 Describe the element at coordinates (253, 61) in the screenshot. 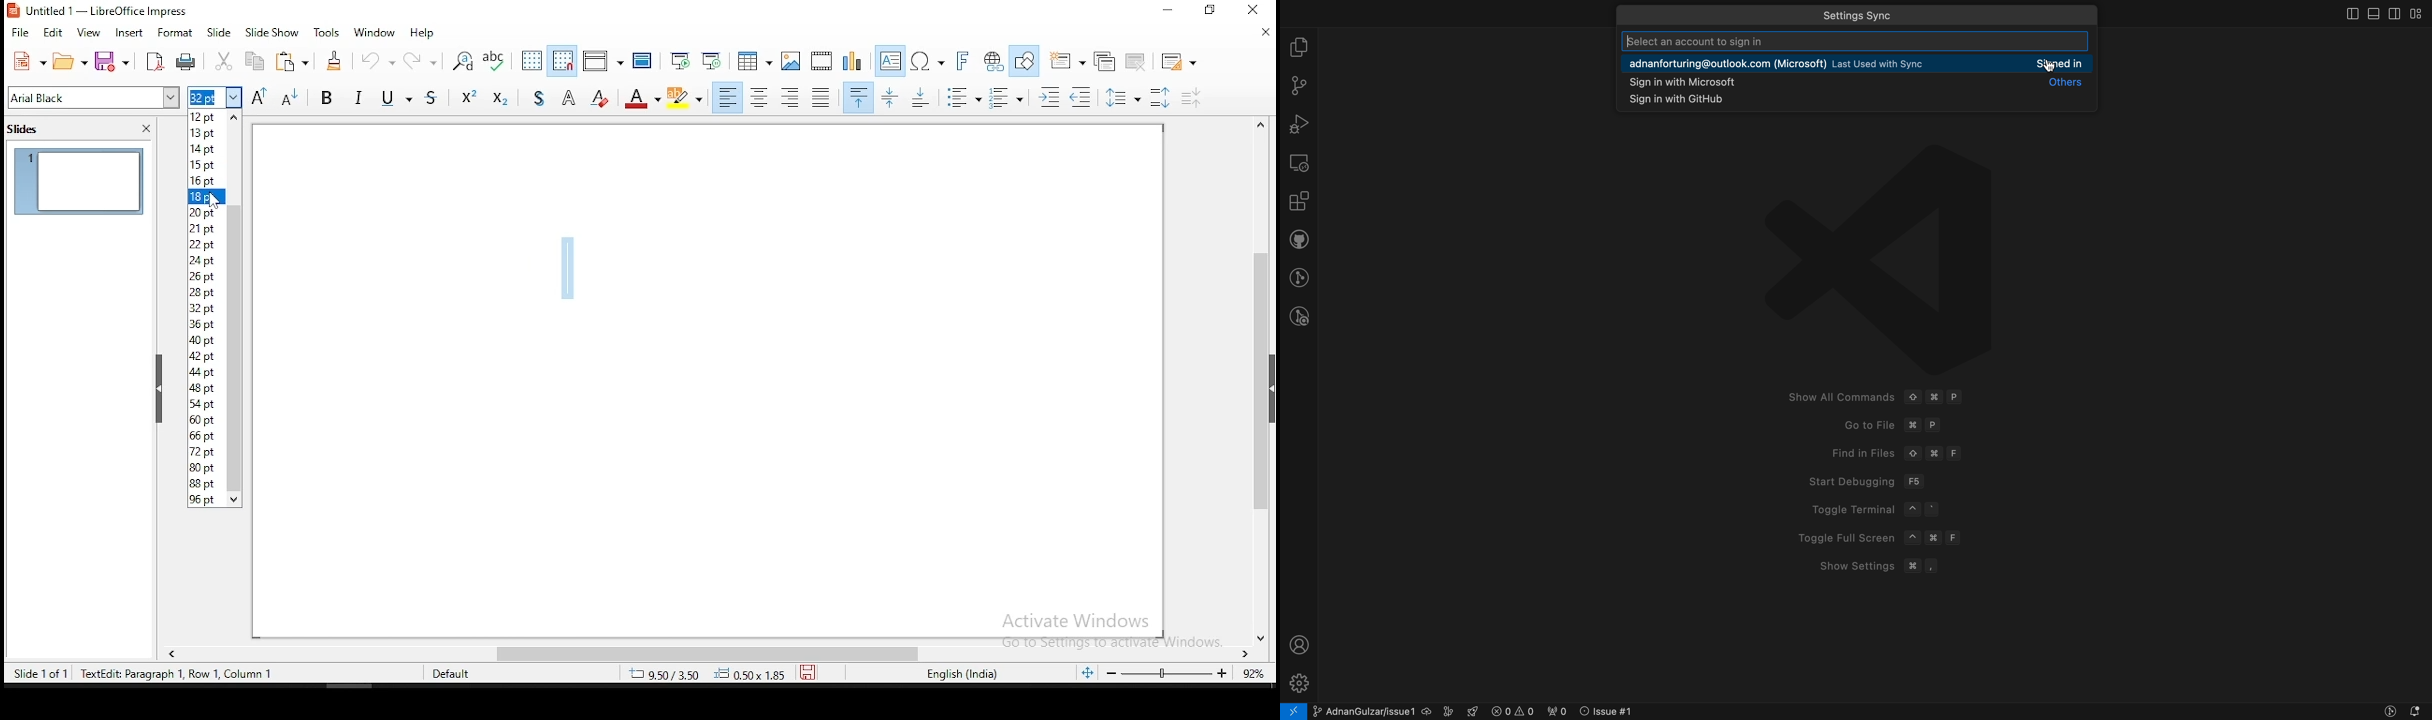

I see `copy` at that location.